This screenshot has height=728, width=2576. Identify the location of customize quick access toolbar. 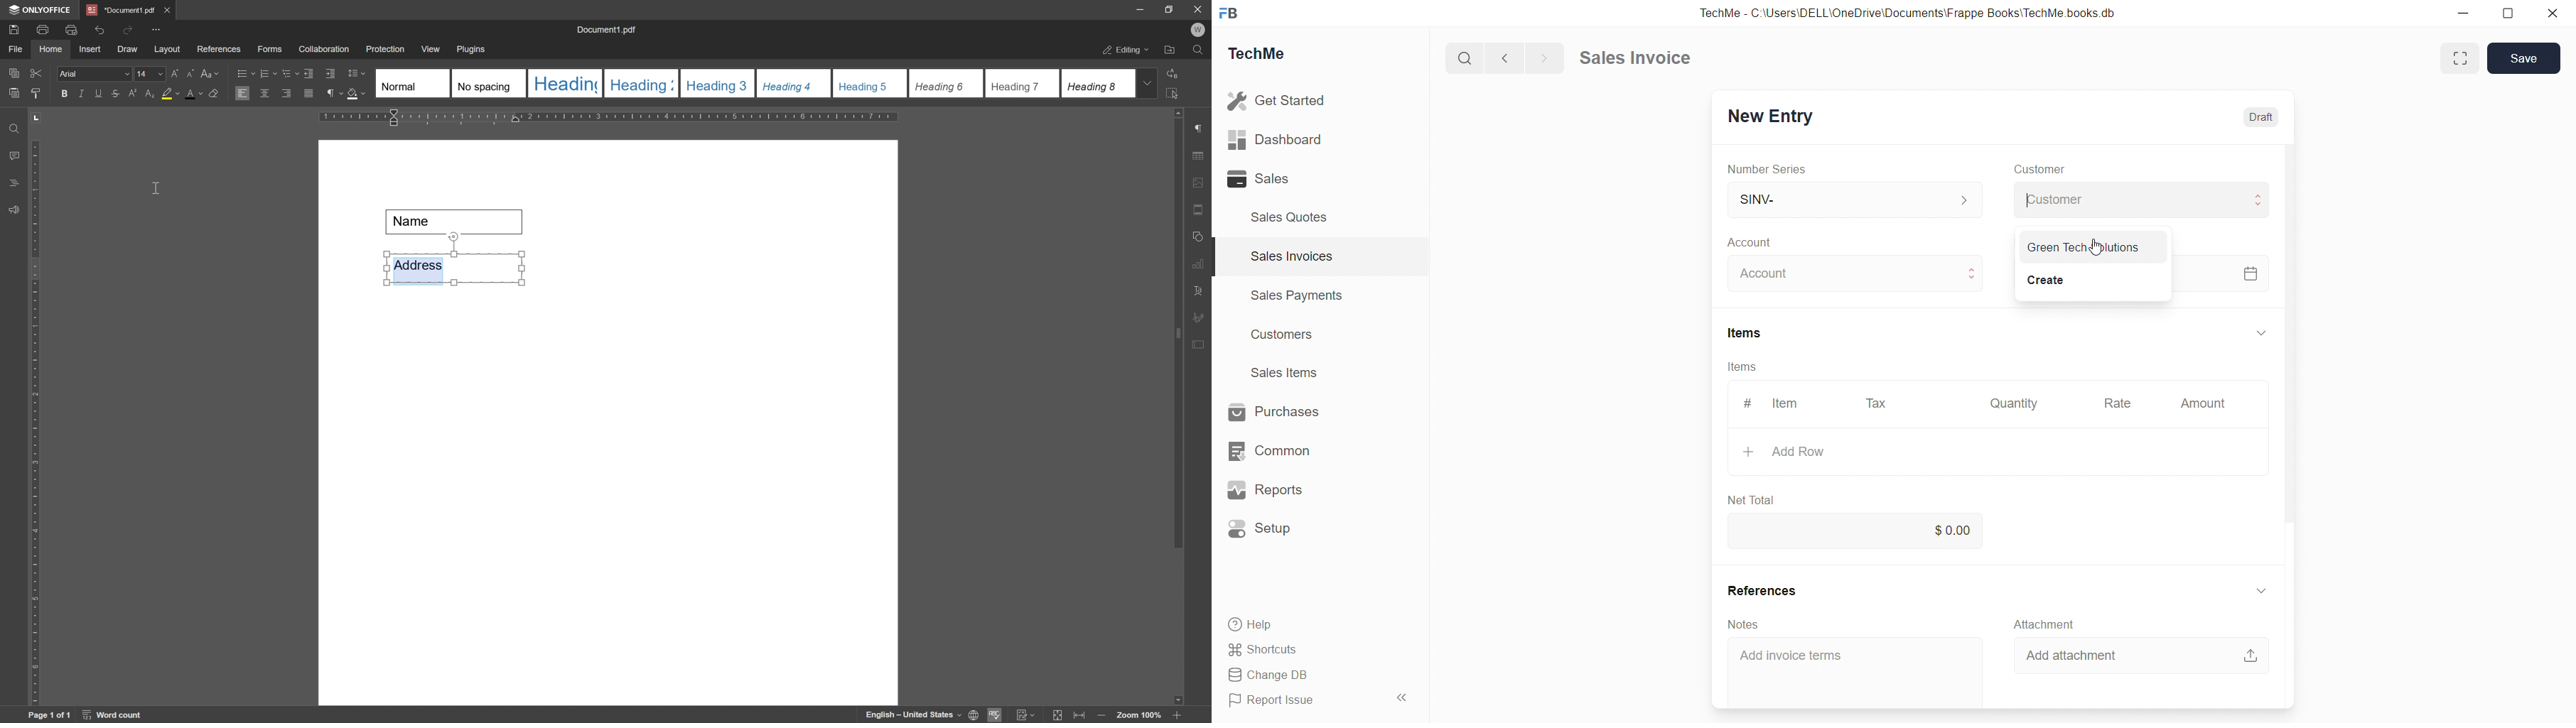
(158, 29).